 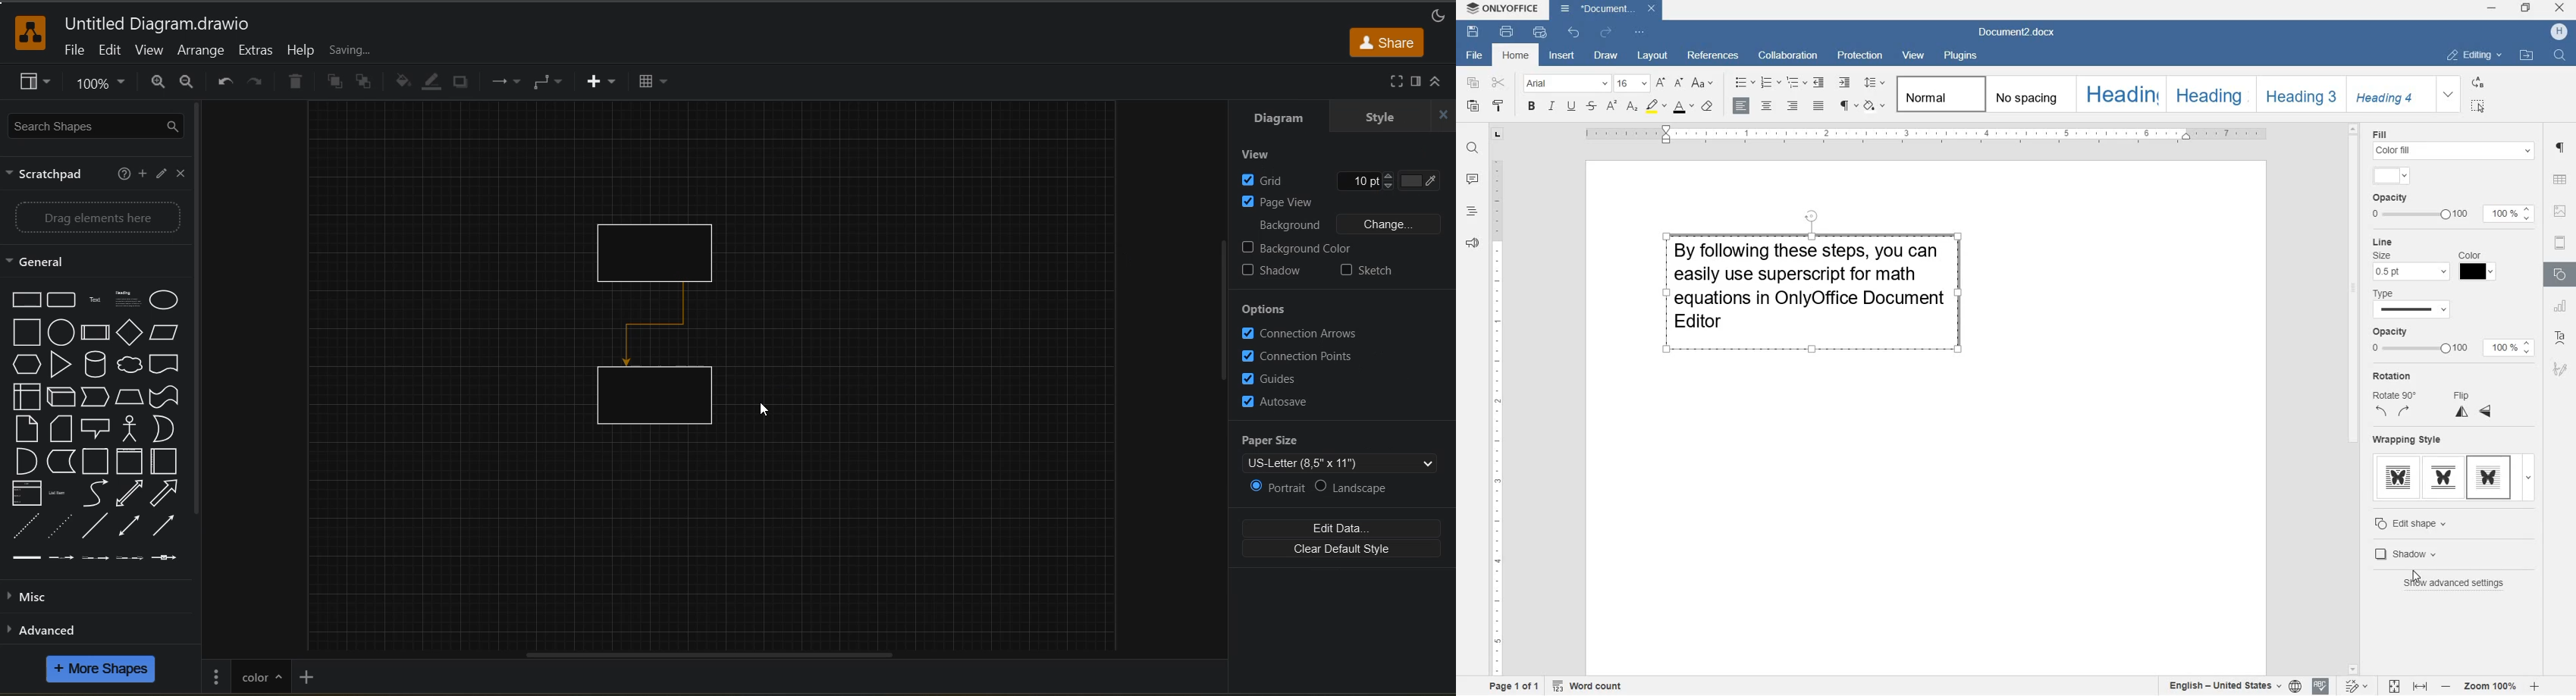 I want to click on collapse/expand, so click(x=1442, y=82).